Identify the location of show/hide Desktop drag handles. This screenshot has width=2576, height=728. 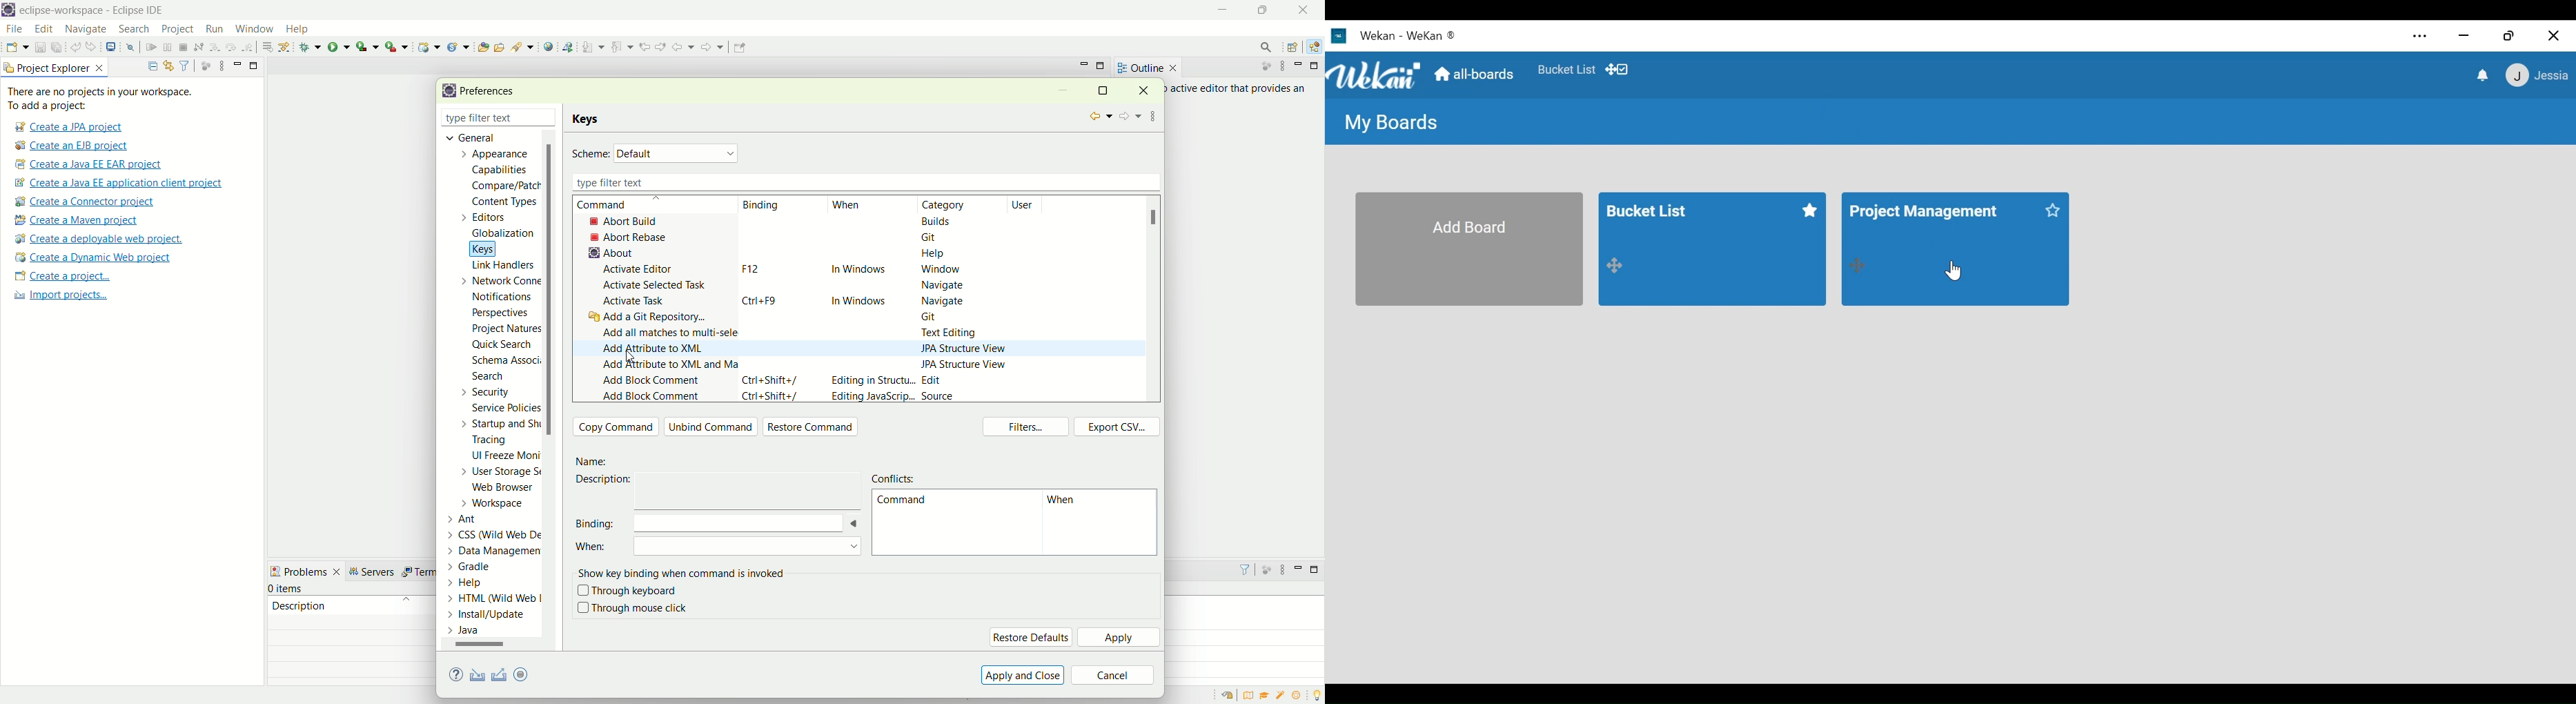
(1617, 69).